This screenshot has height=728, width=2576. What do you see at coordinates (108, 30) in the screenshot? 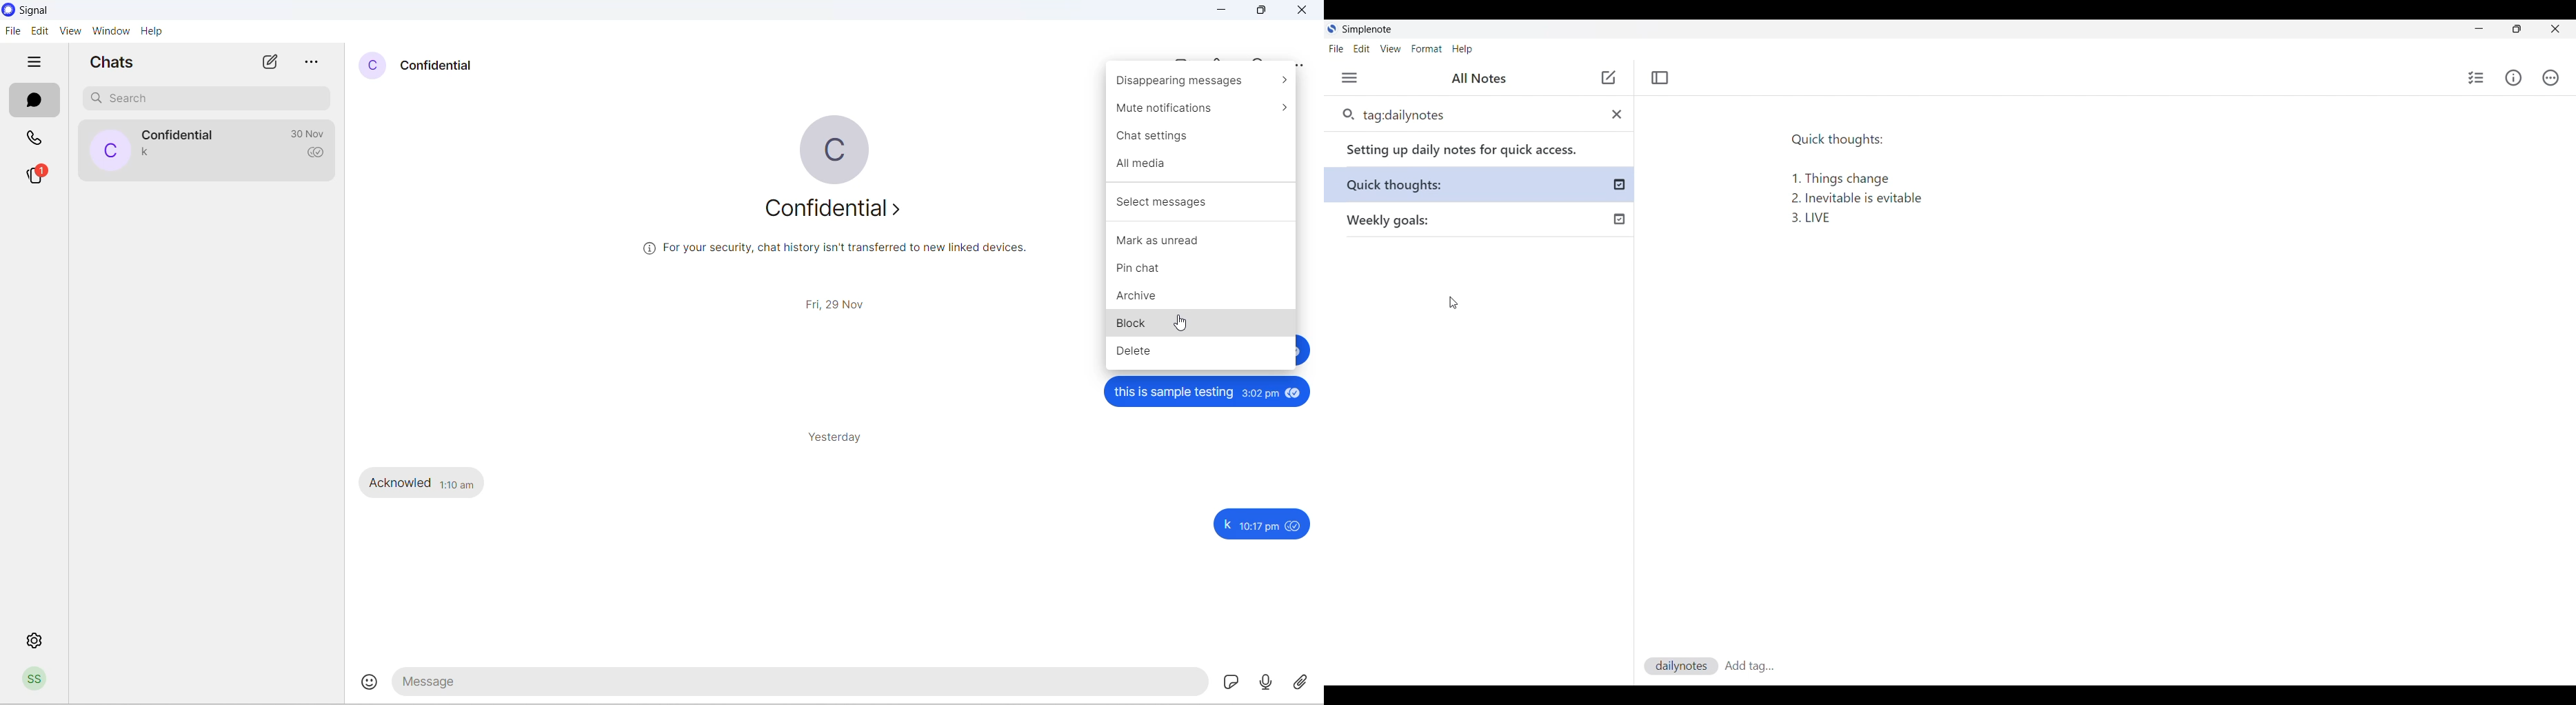
I see `window` at bounding box center [108, 30].